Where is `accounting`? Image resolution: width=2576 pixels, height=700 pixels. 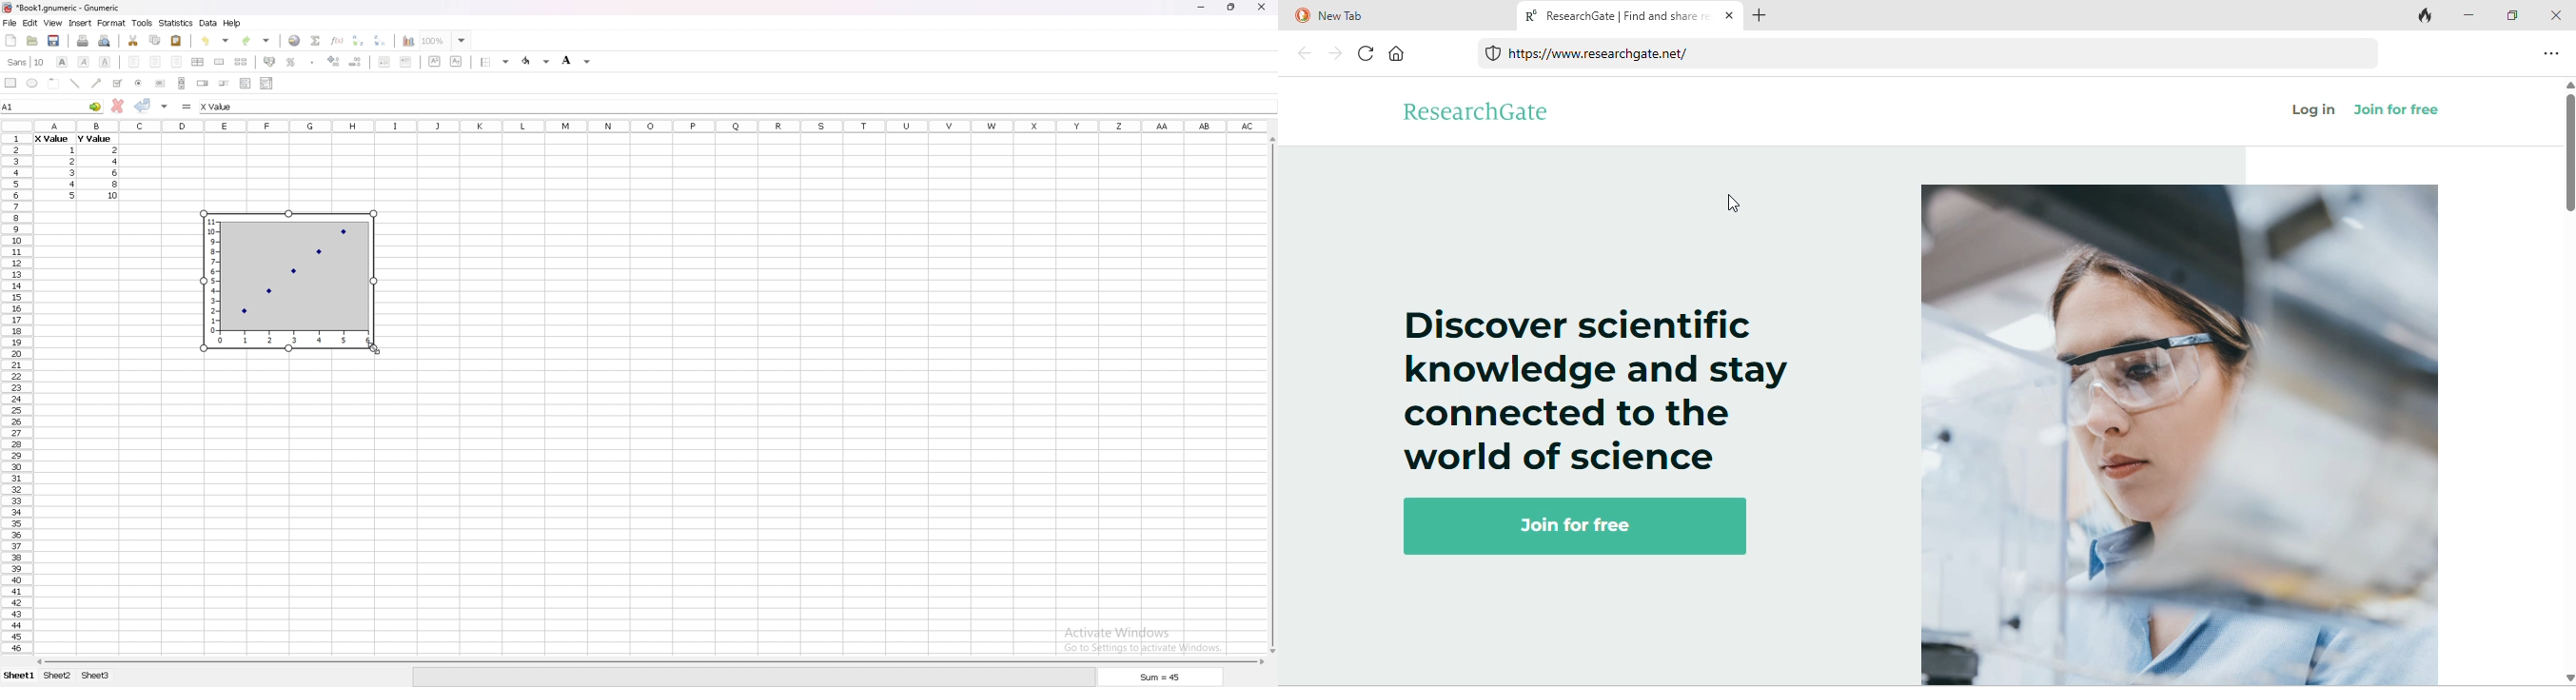 accounting is located at coordinates (270, 61).